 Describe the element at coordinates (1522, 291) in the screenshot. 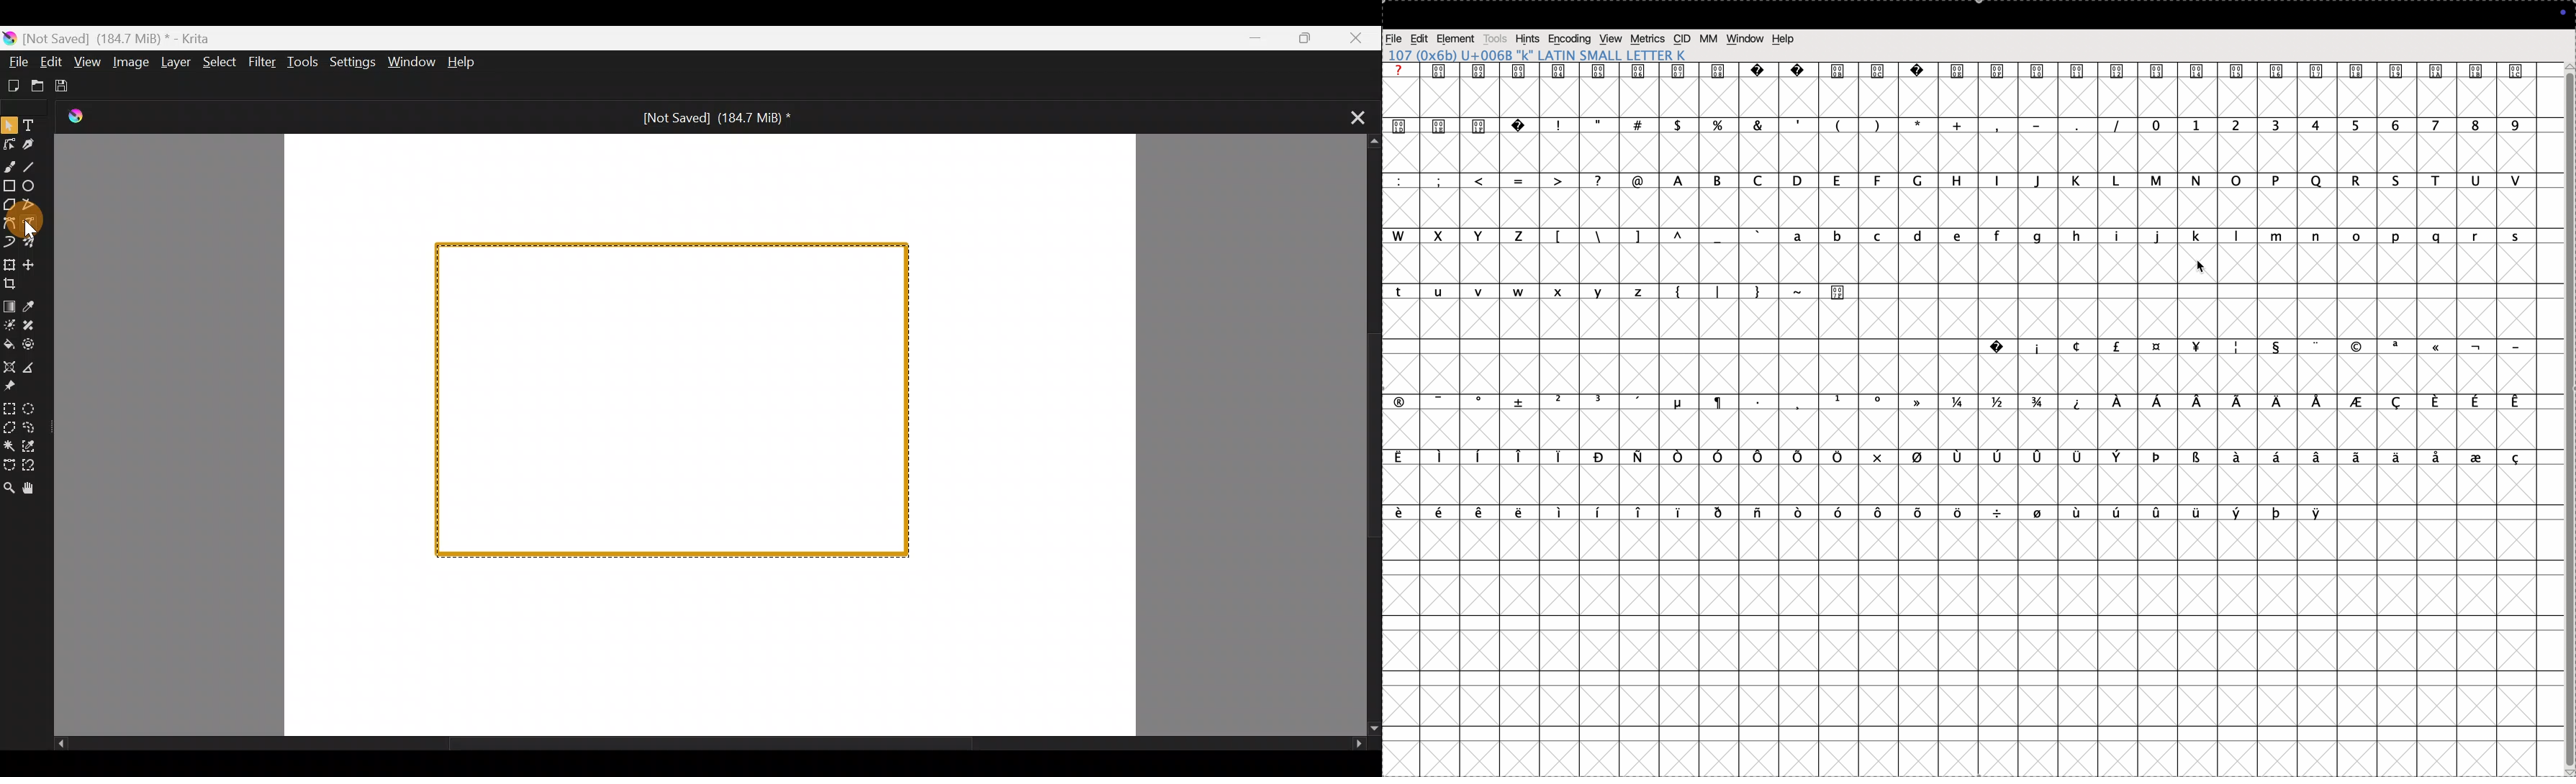

I see `w` at that location.